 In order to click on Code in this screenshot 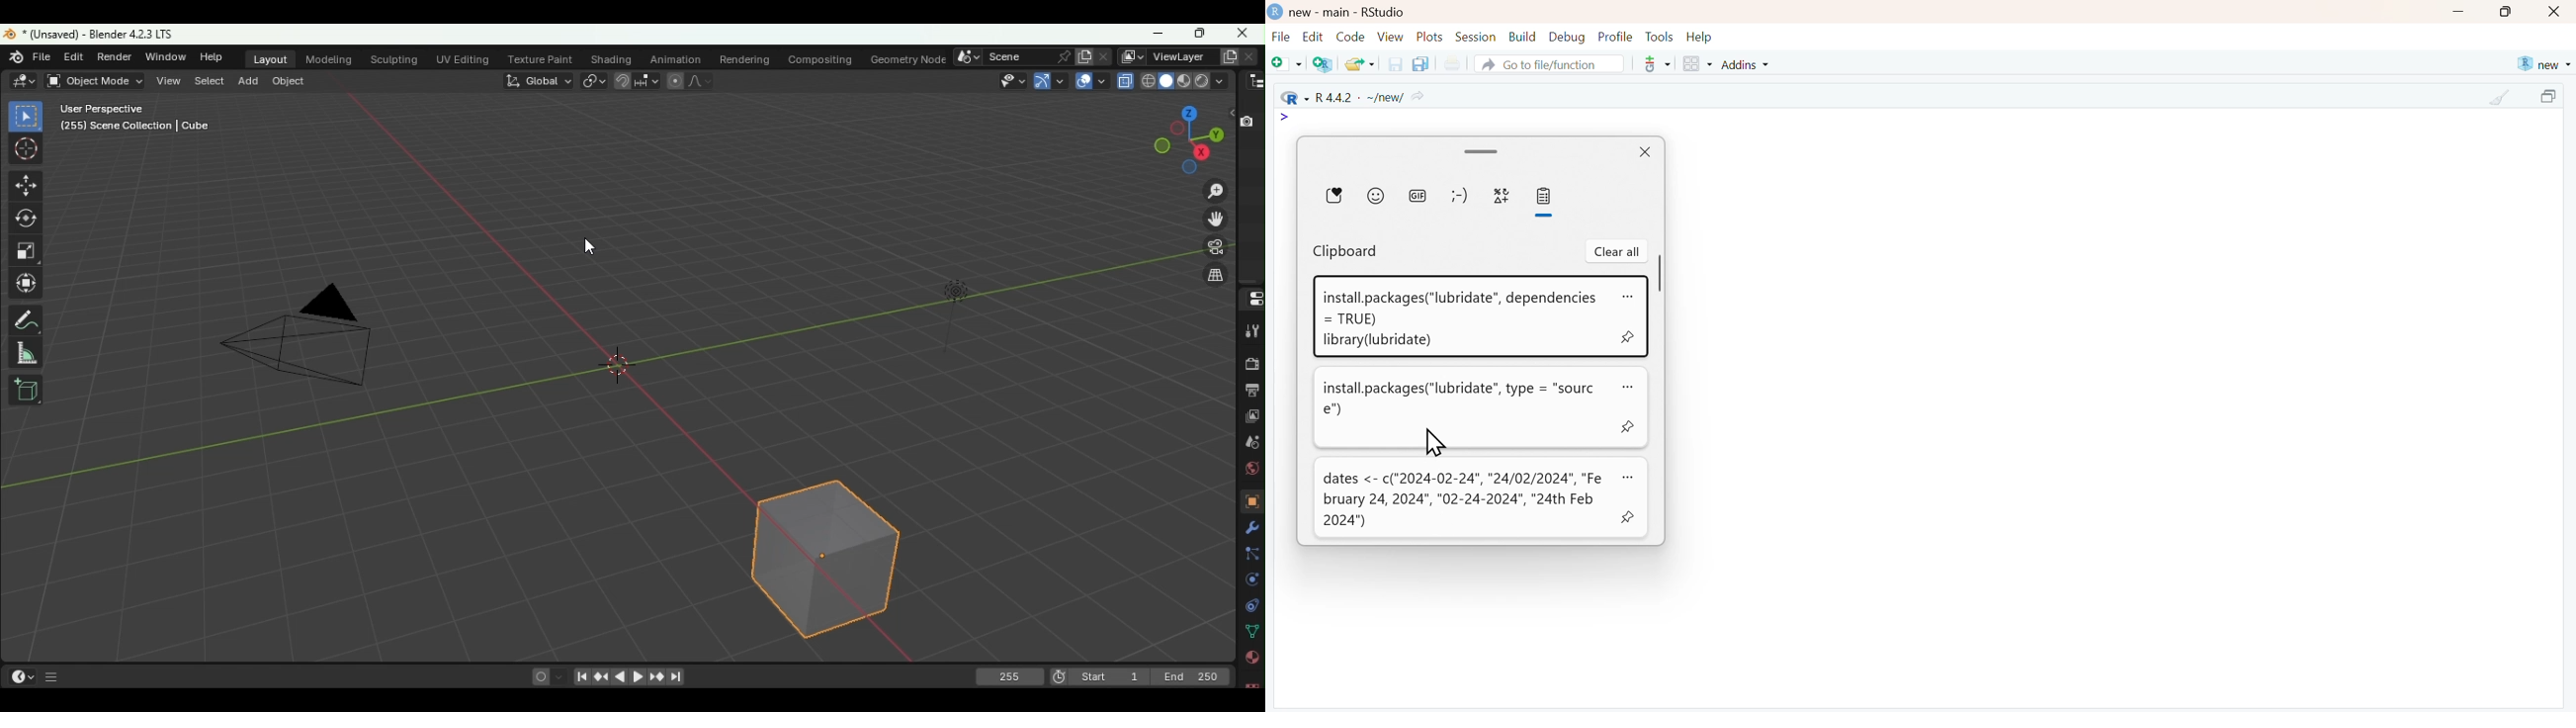, I will do `click(1349, 36)`.